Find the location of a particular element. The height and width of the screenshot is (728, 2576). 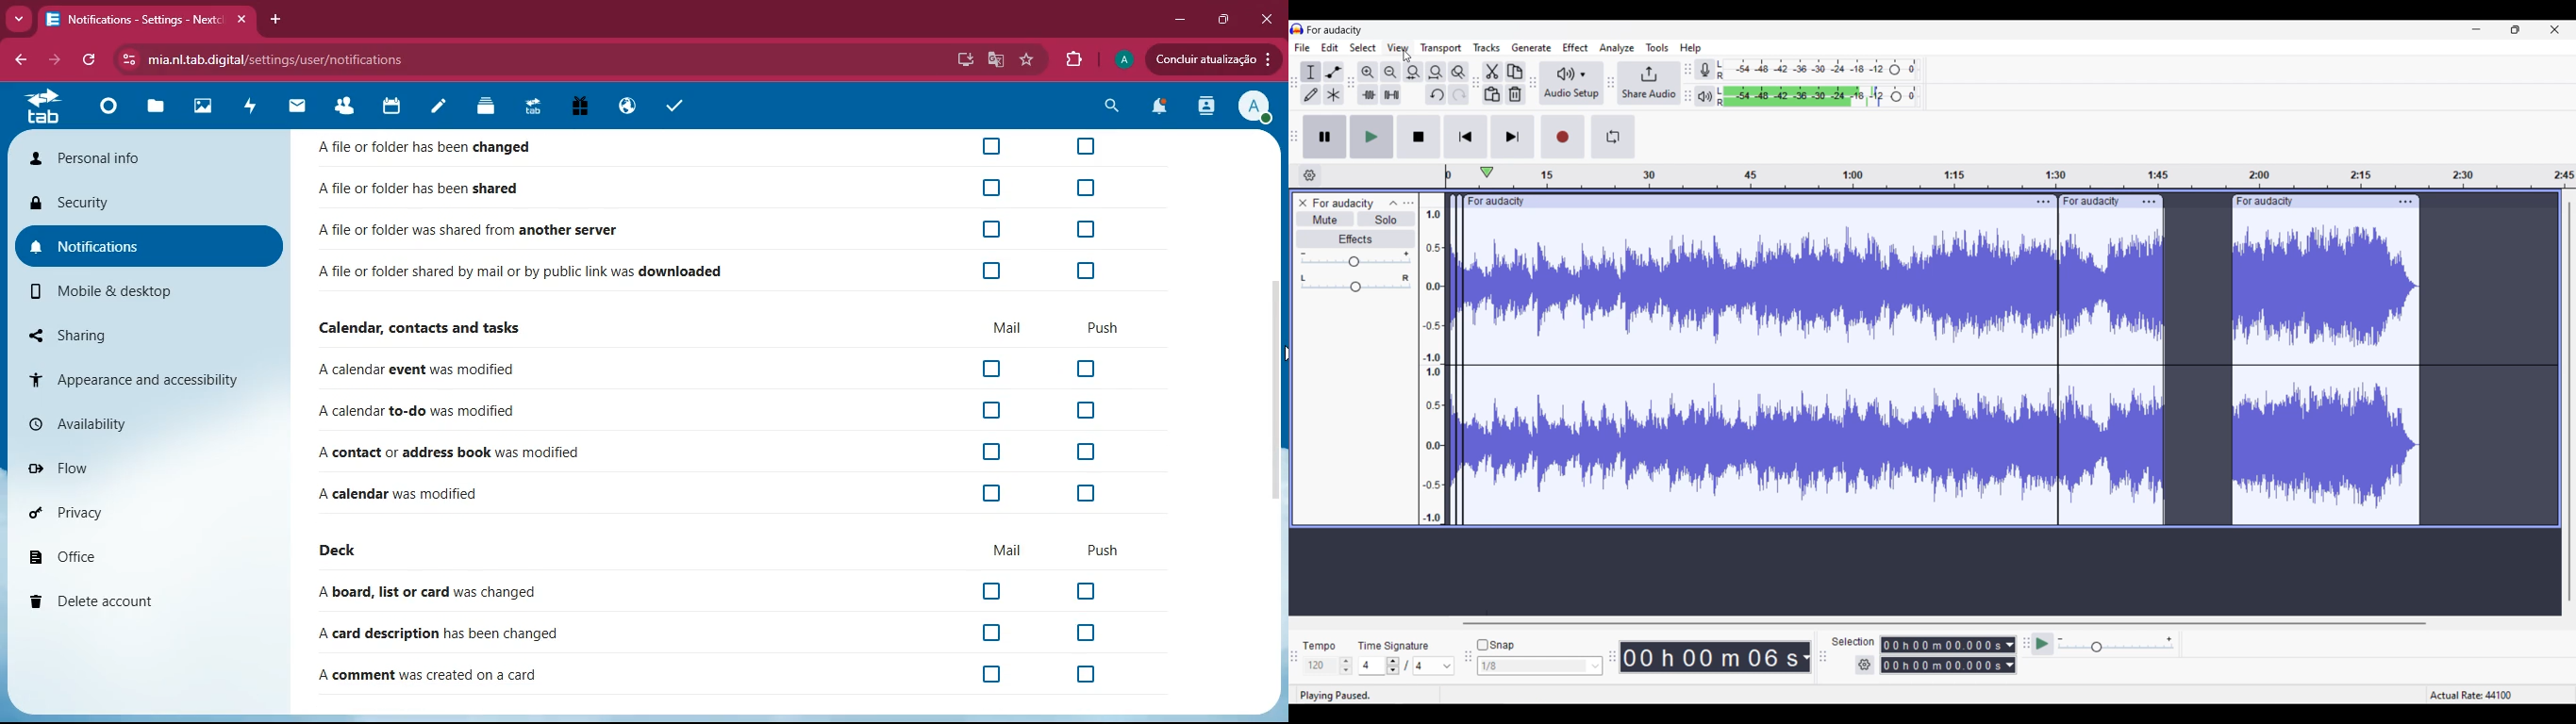

Close is located at coordinates (1267, 19).